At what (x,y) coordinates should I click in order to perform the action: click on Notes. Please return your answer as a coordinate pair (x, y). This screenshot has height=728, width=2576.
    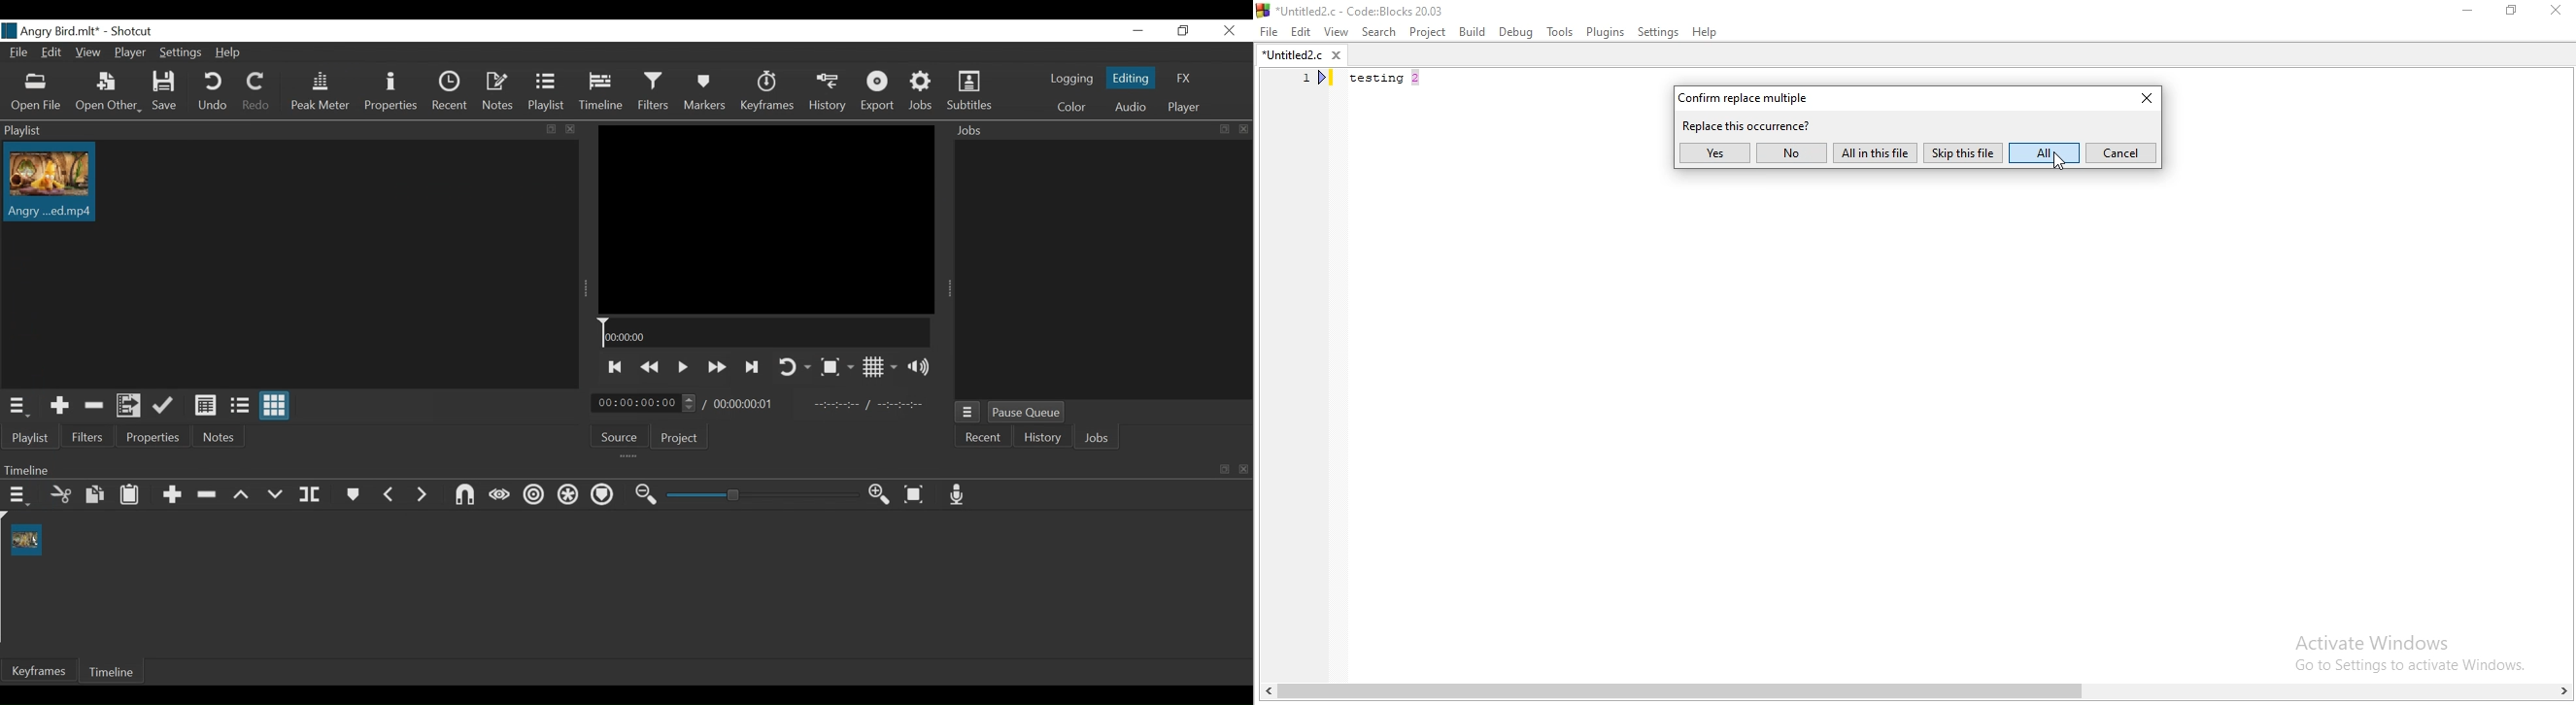
    Looking at the image, I should click on (220, 435).